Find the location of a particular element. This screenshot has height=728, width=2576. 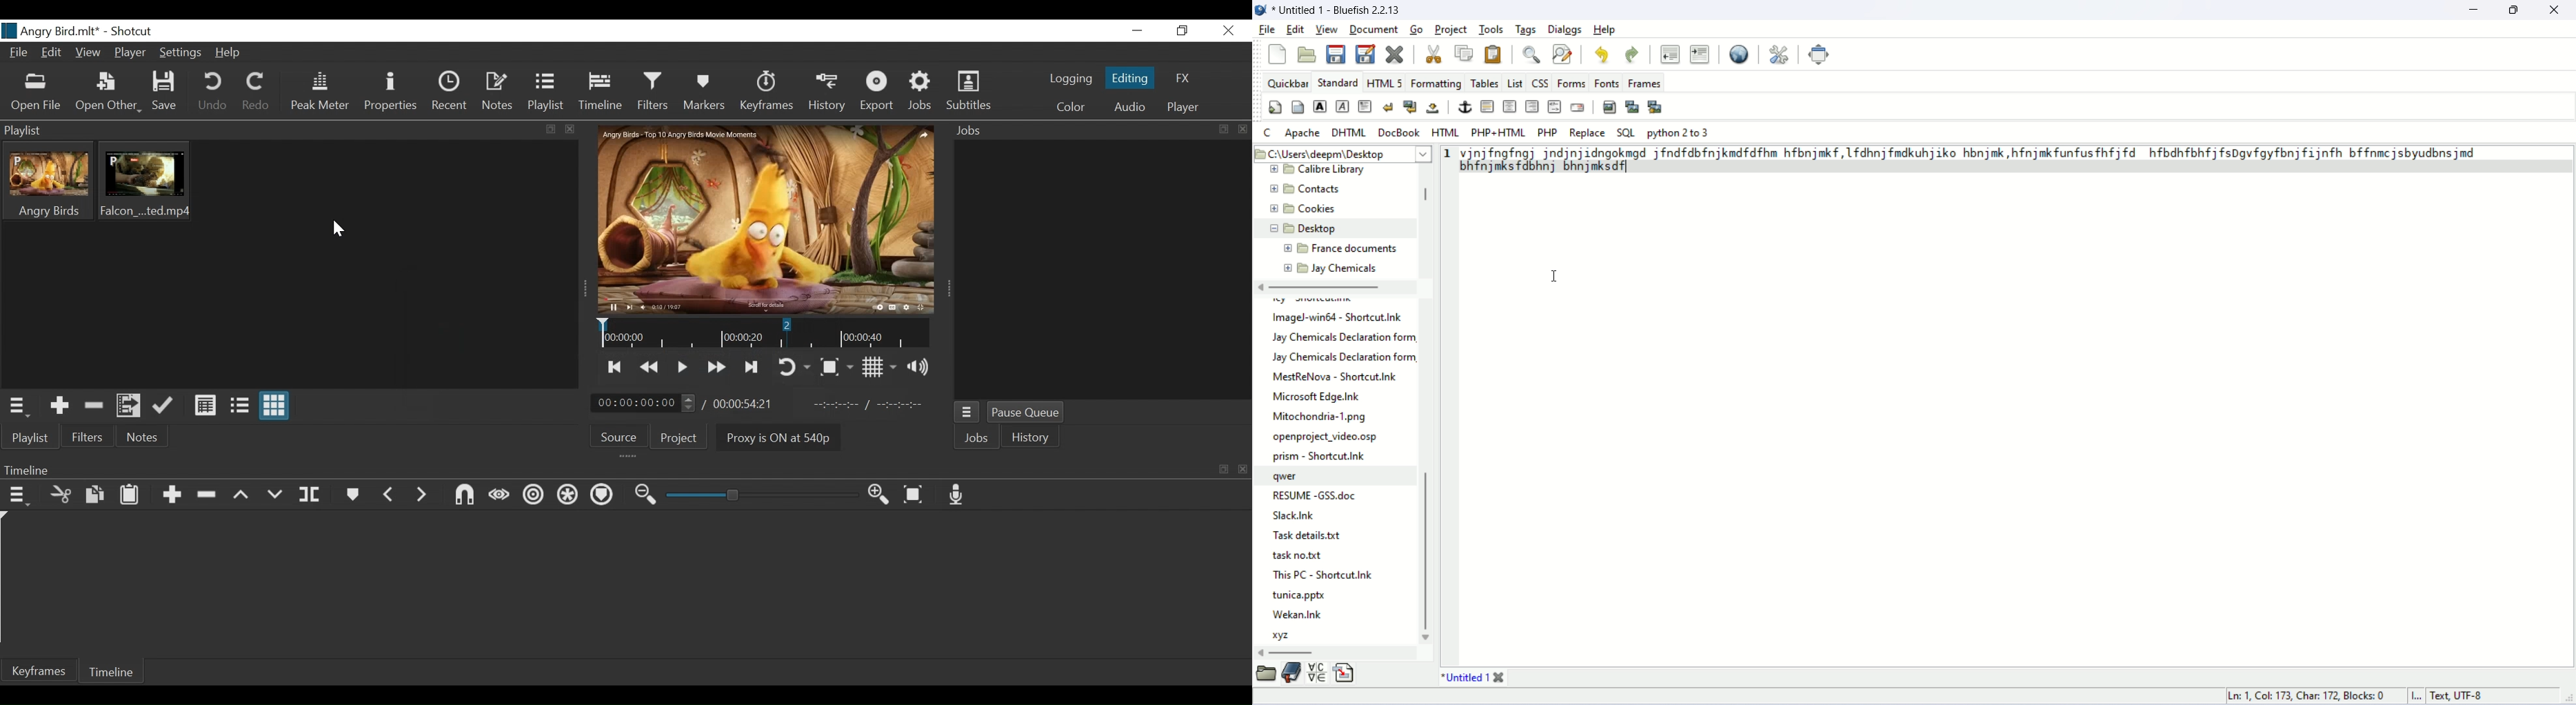

Timeline is located at coordinates (113, 671).